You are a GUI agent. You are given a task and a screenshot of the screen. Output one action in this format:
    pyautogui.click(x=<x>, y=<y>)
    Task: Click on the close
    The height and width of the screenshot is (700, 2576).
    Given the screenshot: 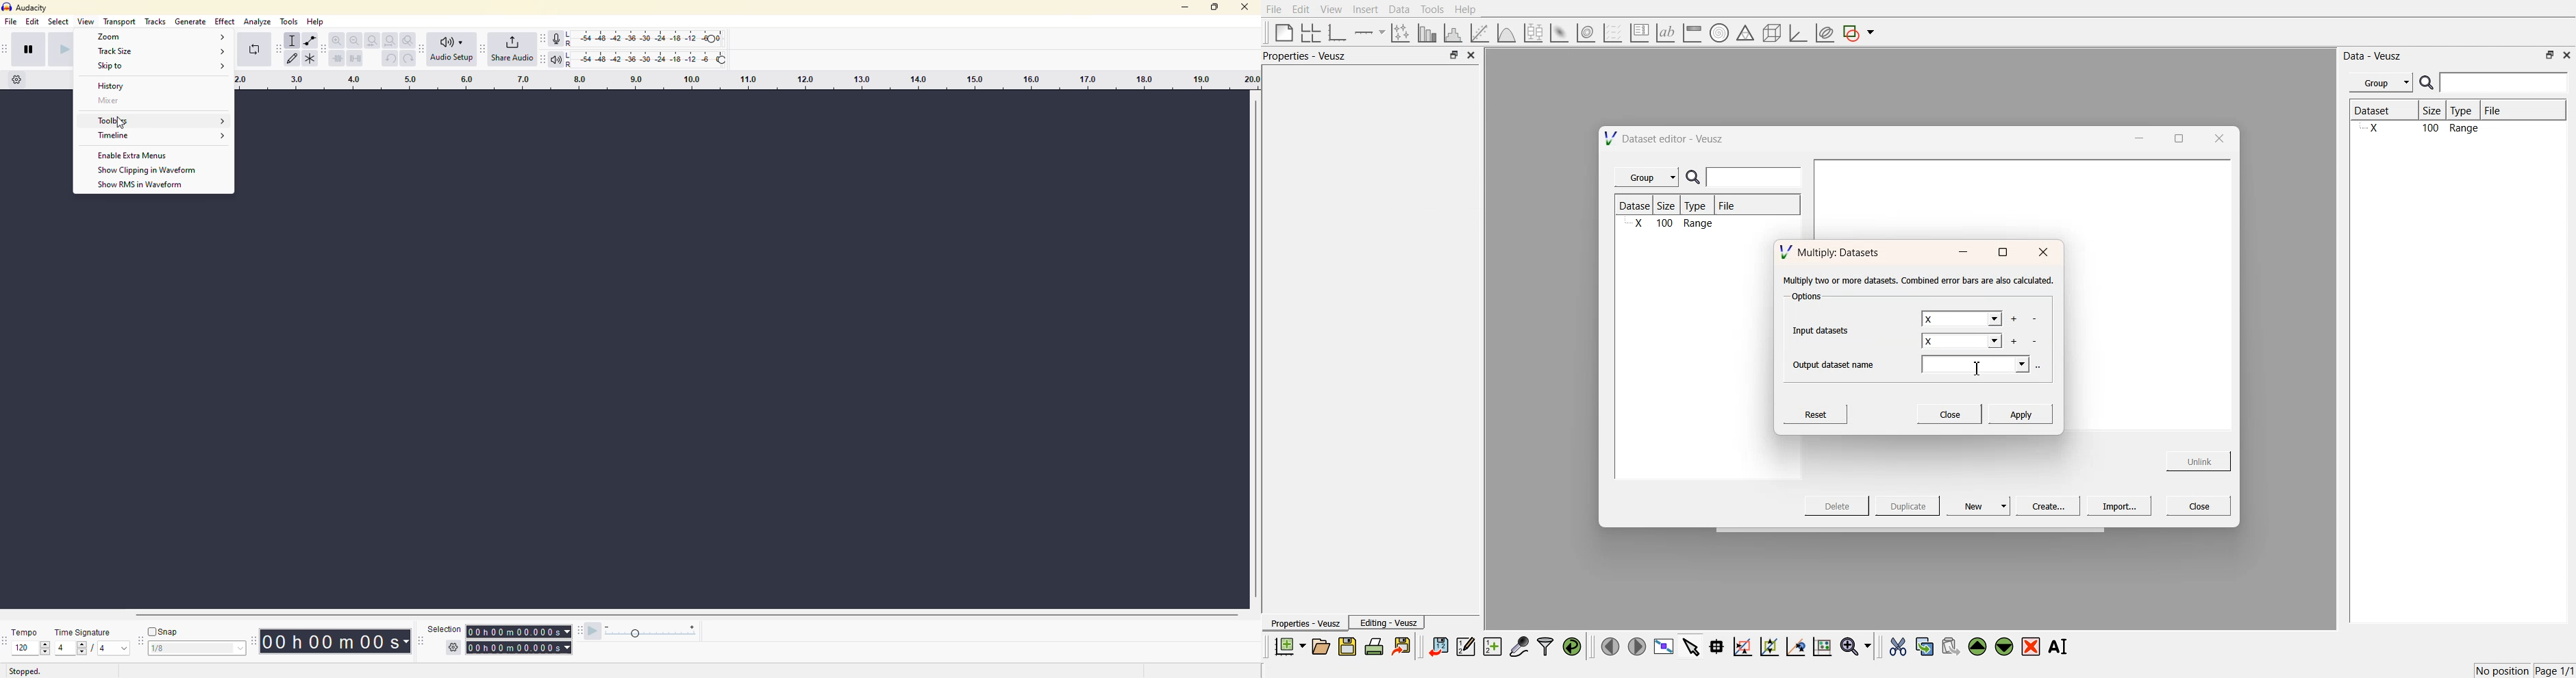 What is the action you would take?
    pyautogui.click(x=2044, y=253)
    